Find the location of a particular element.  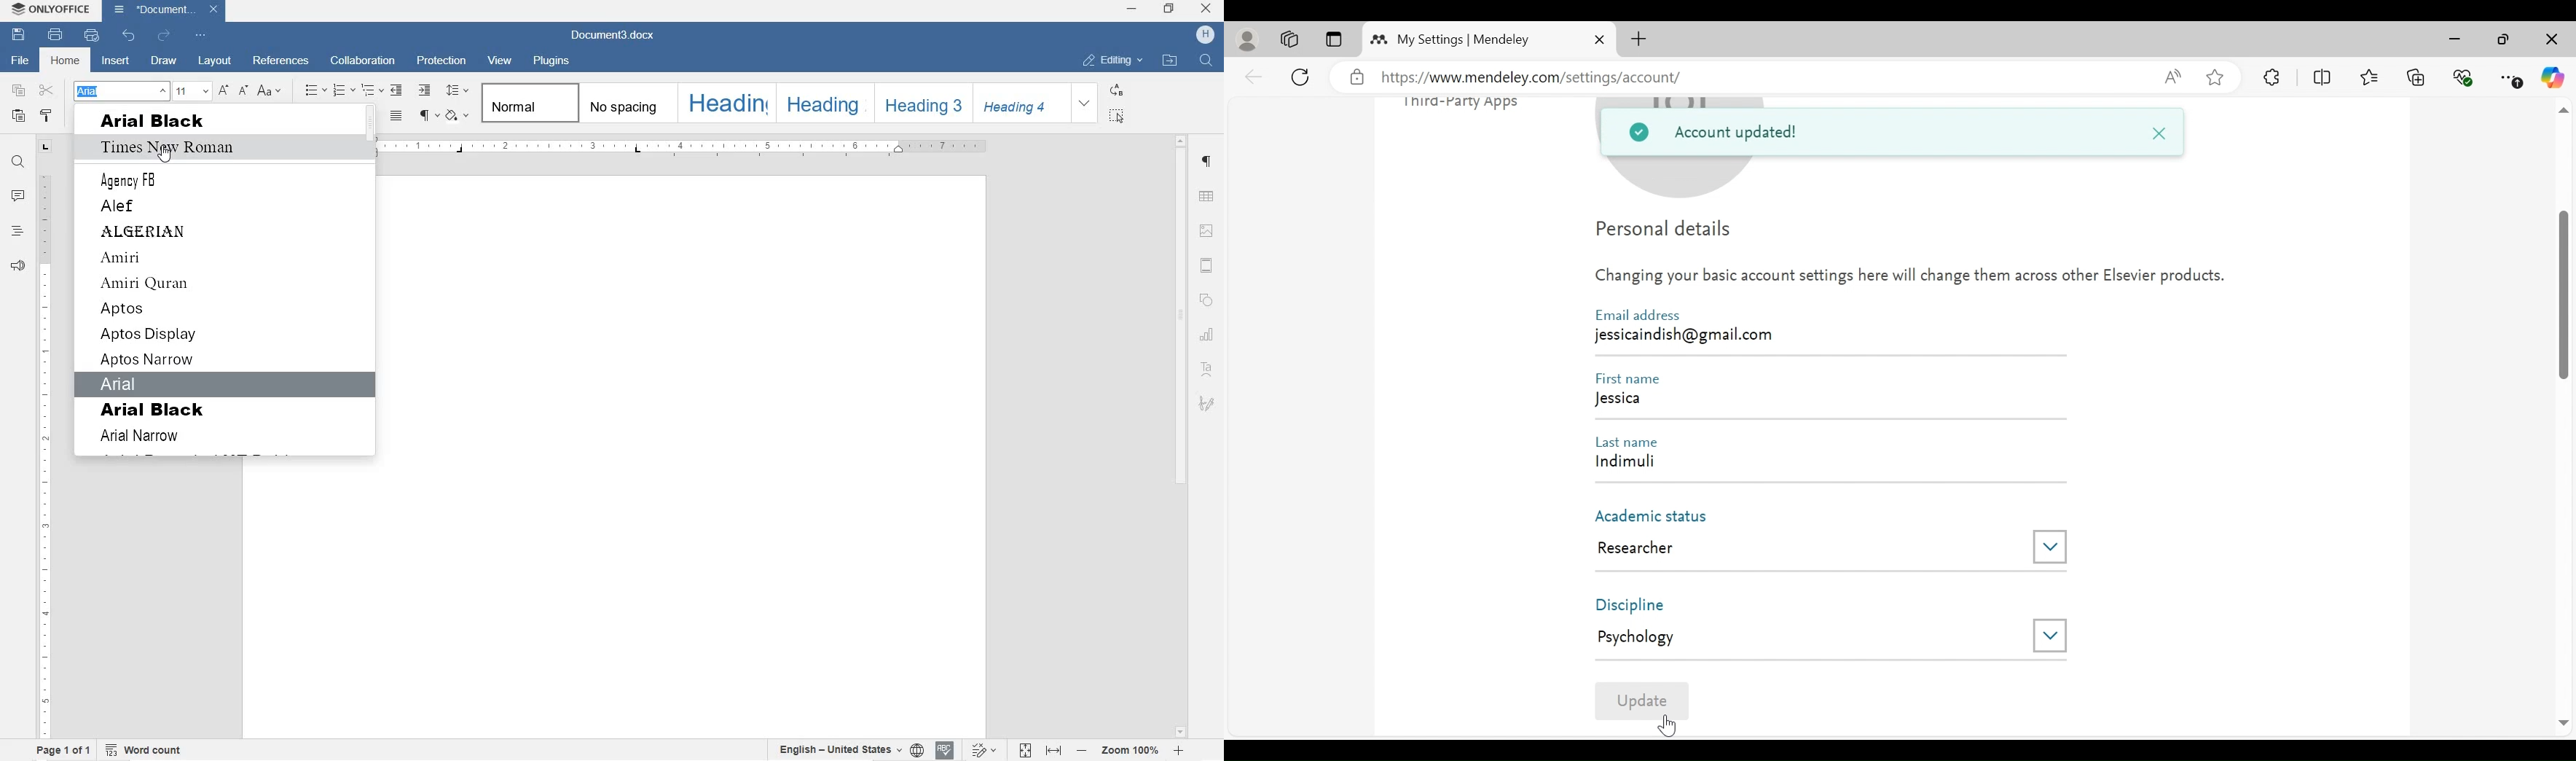

arial narrow is located at coordinates (168, 437).